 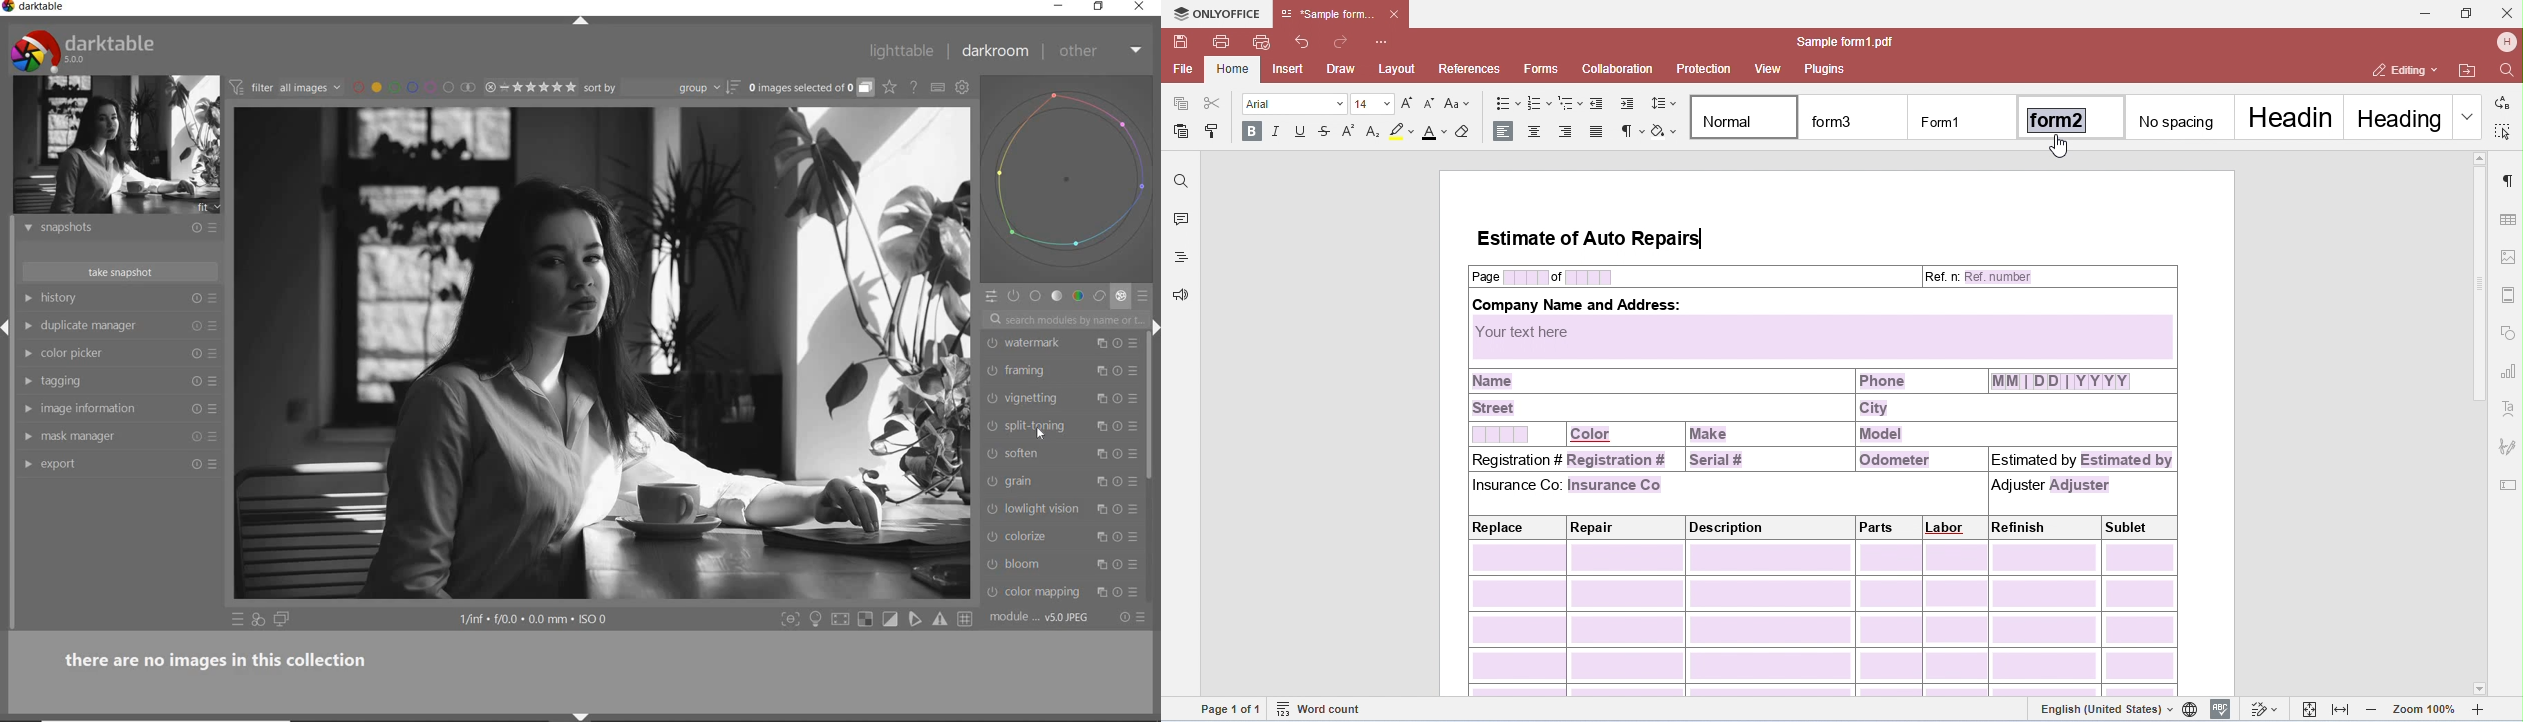 I want to click on reset, so click(x=196, y=352).